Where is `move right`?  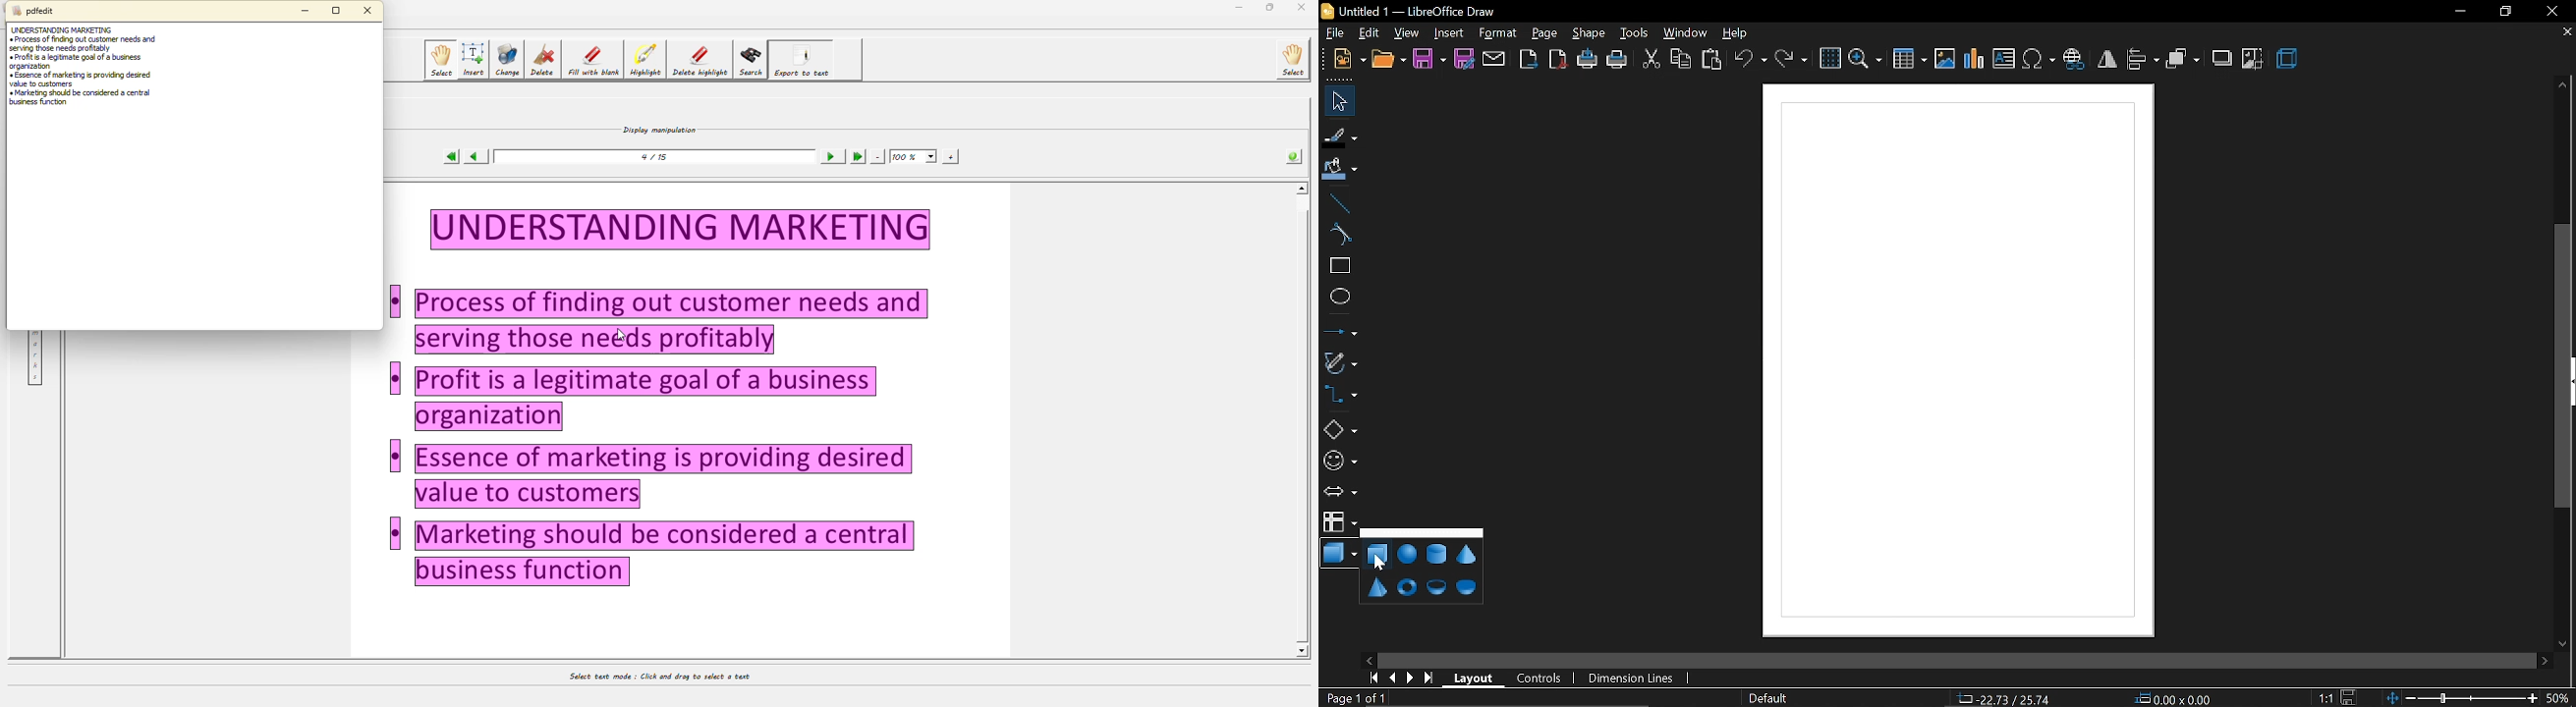
move right is located at coordinates (2545, 663).